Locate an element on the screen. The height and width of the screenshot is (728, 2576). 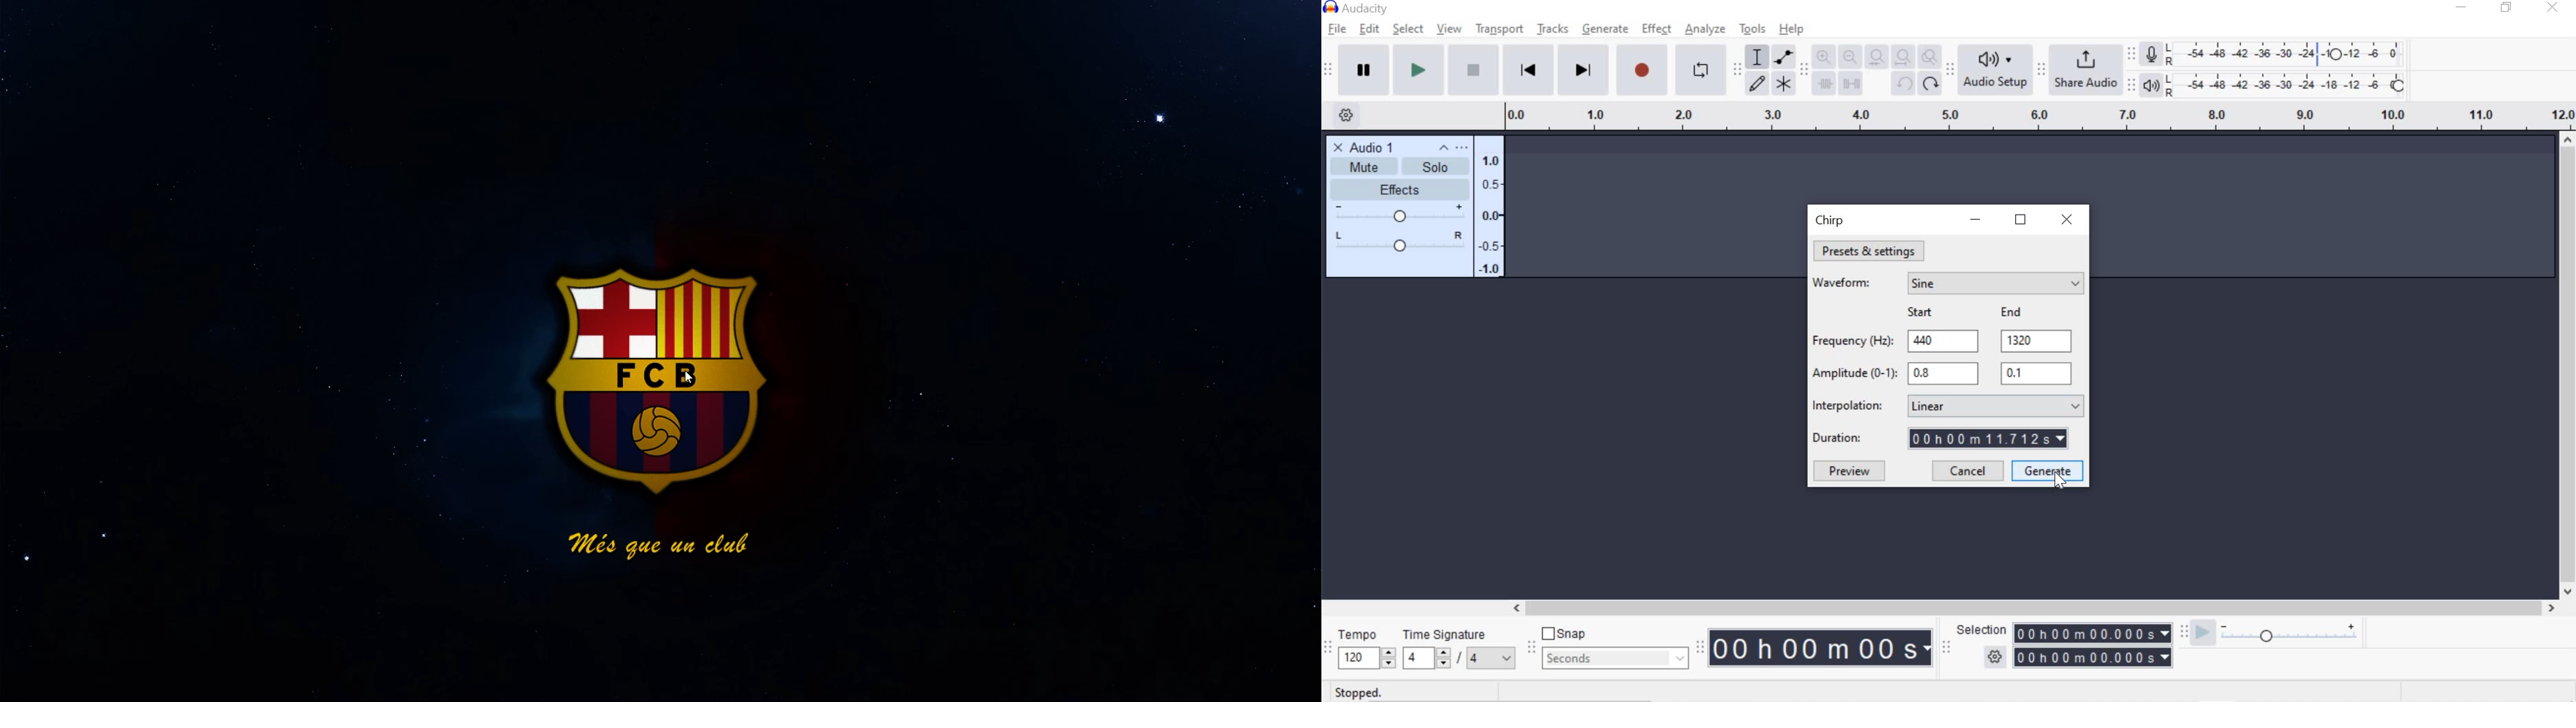
tools is located at coordinates (1752, 30).